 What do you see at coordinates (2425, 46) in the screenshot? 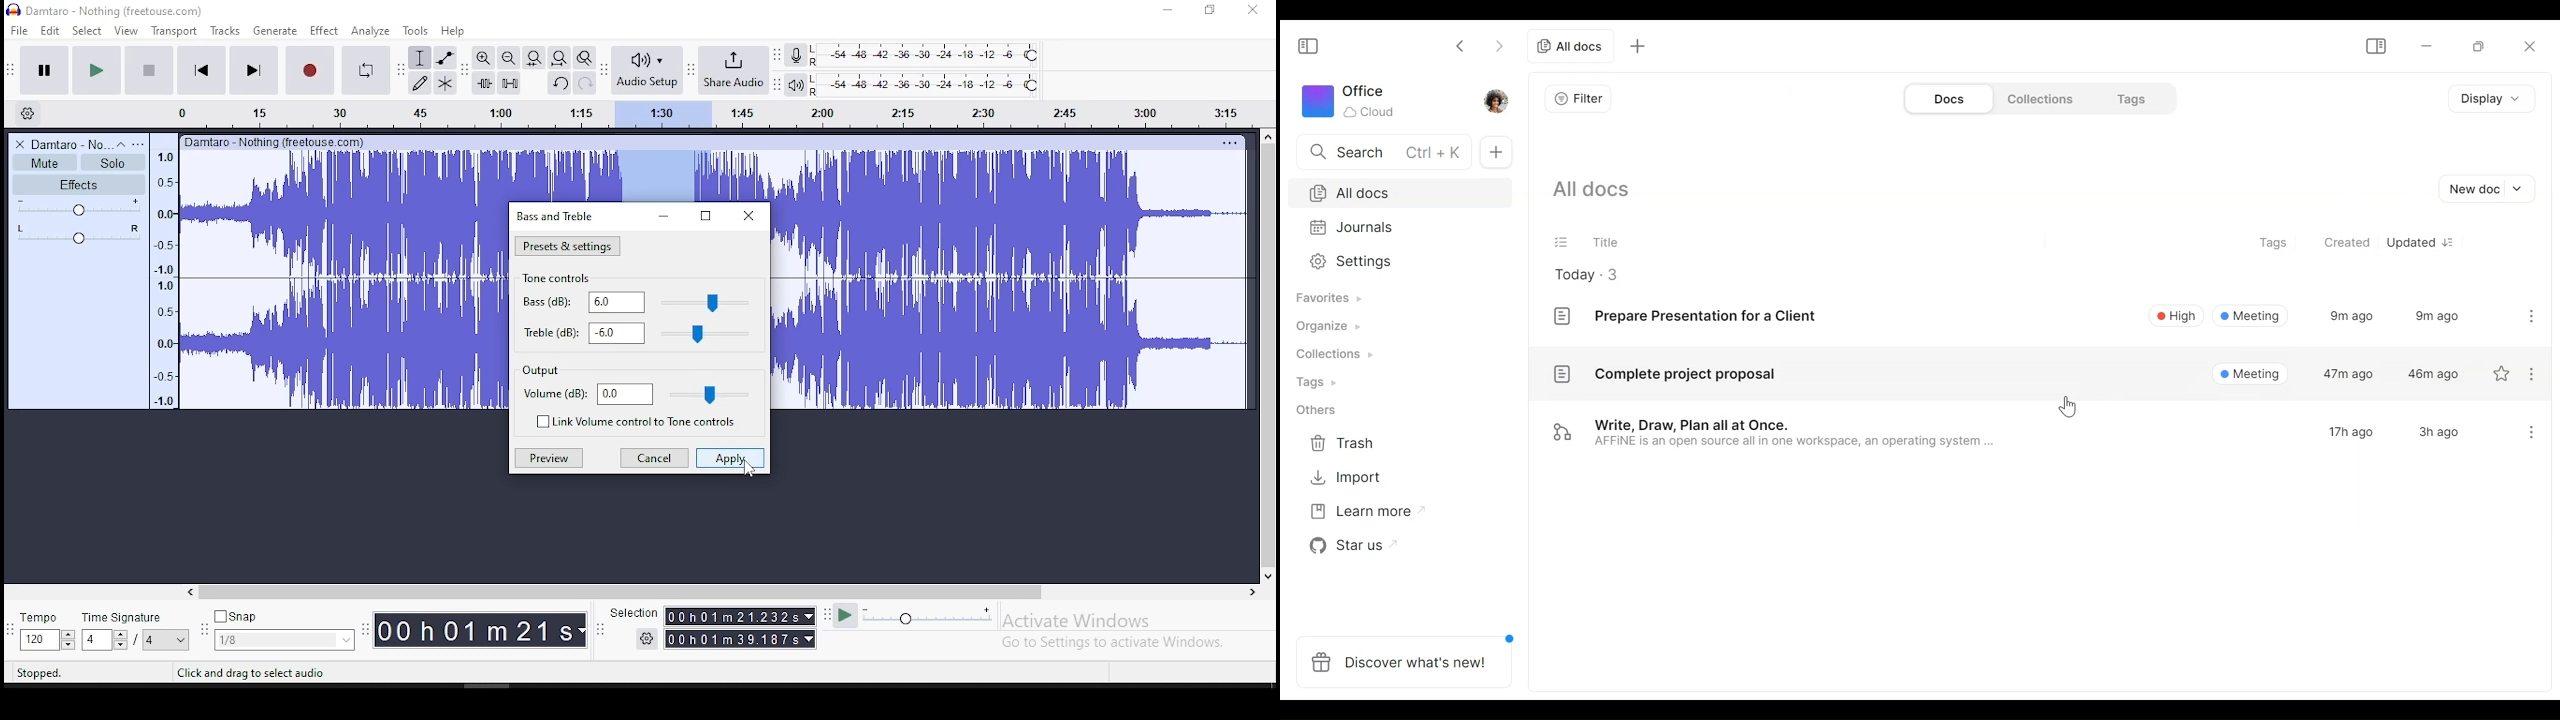
I see `minimize` at bounding box center [2425, 46].